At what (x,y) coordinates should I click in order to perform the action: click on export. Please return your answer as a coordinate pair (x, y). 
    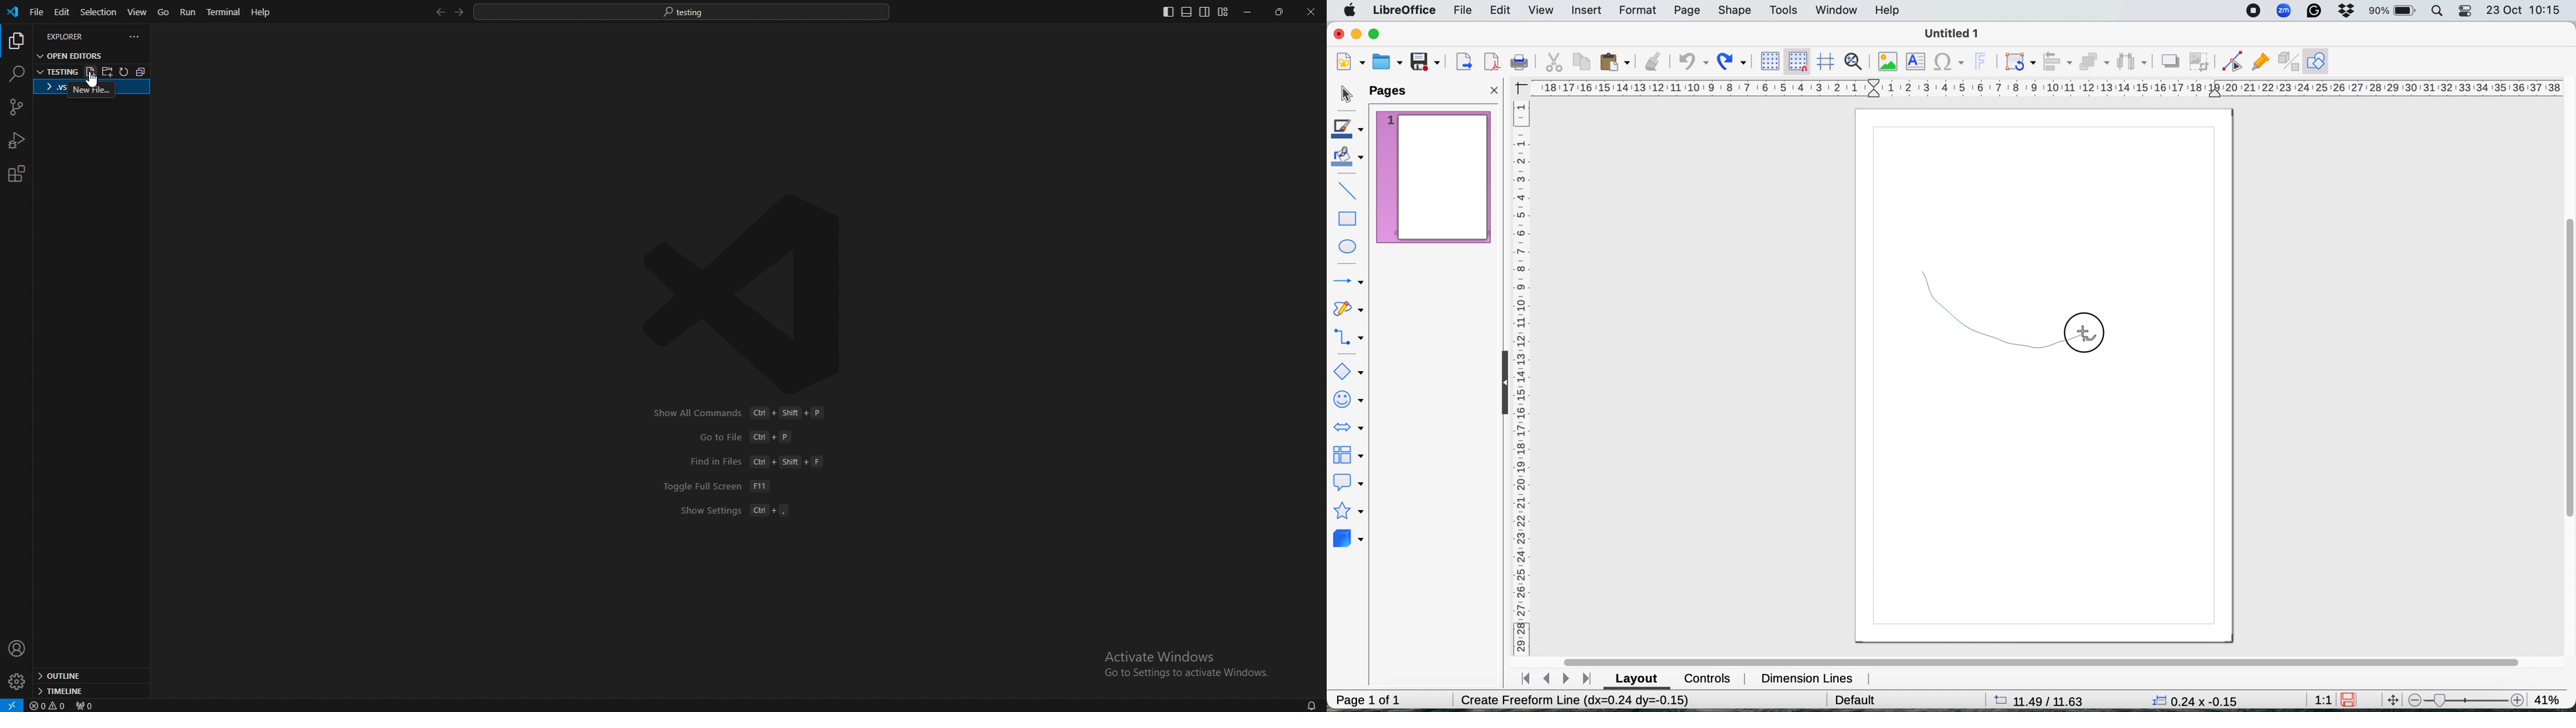
    Looking at the image, I should click on (1463, 61).